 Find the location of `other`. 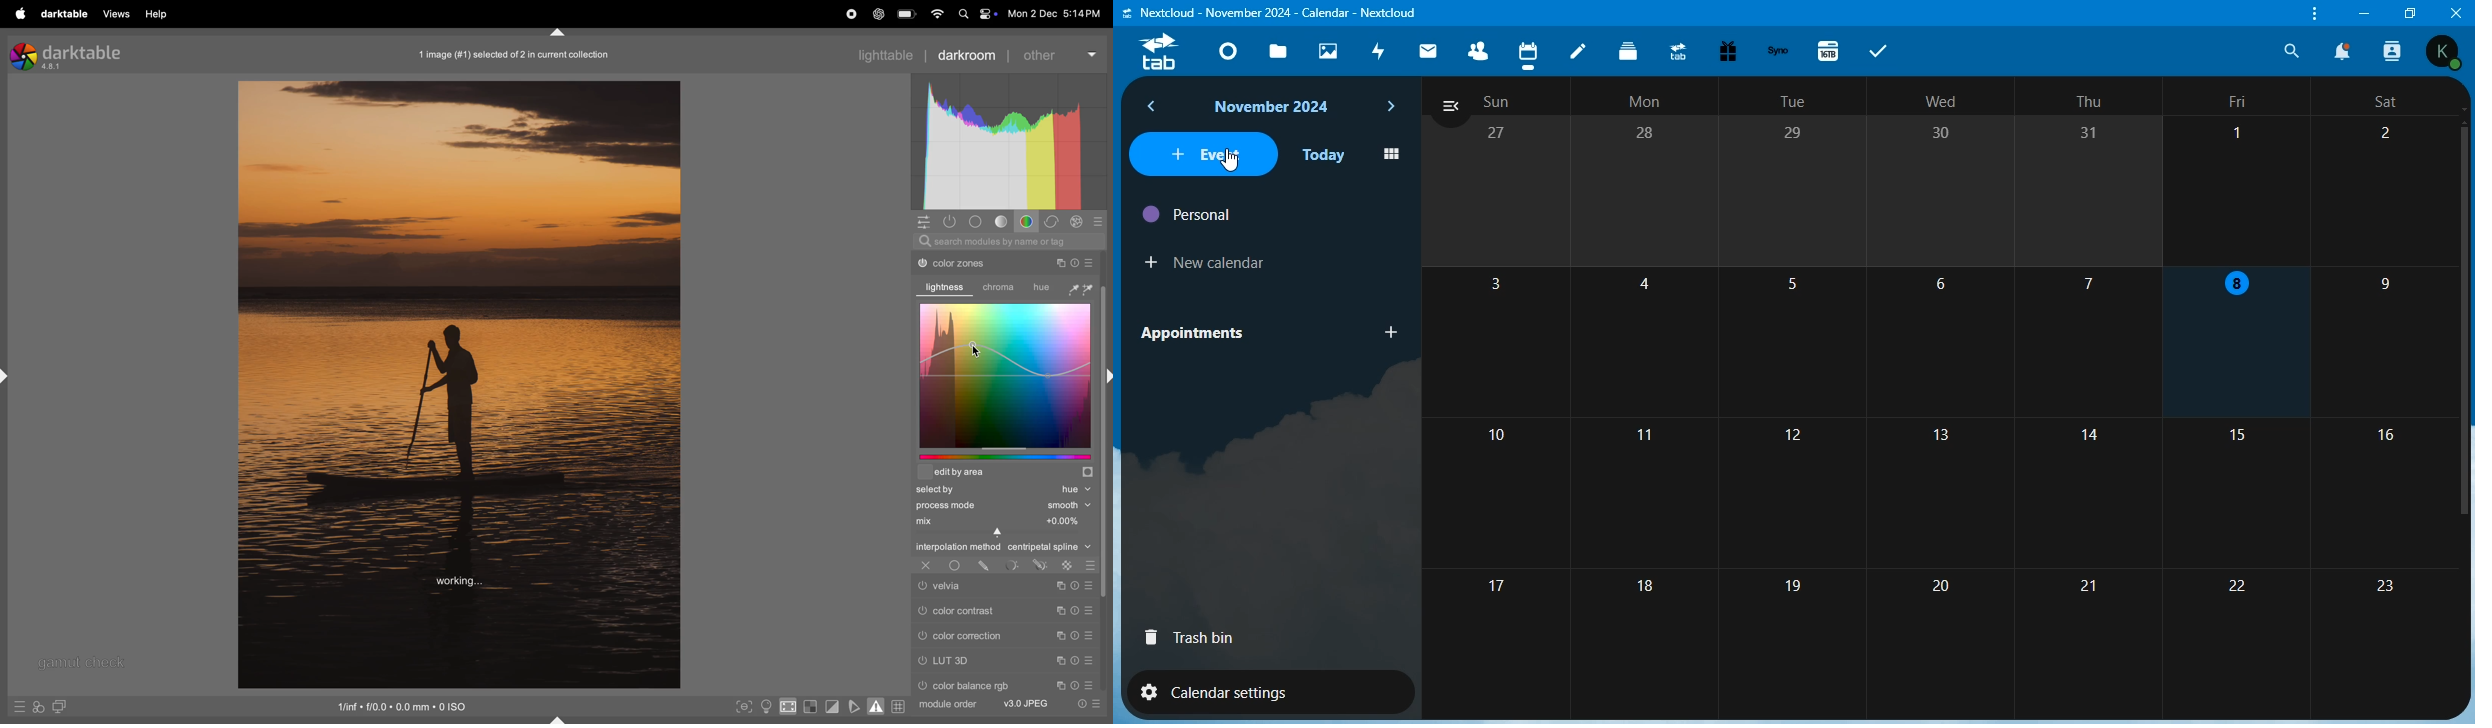

other is located at coordinates (1061, 54).